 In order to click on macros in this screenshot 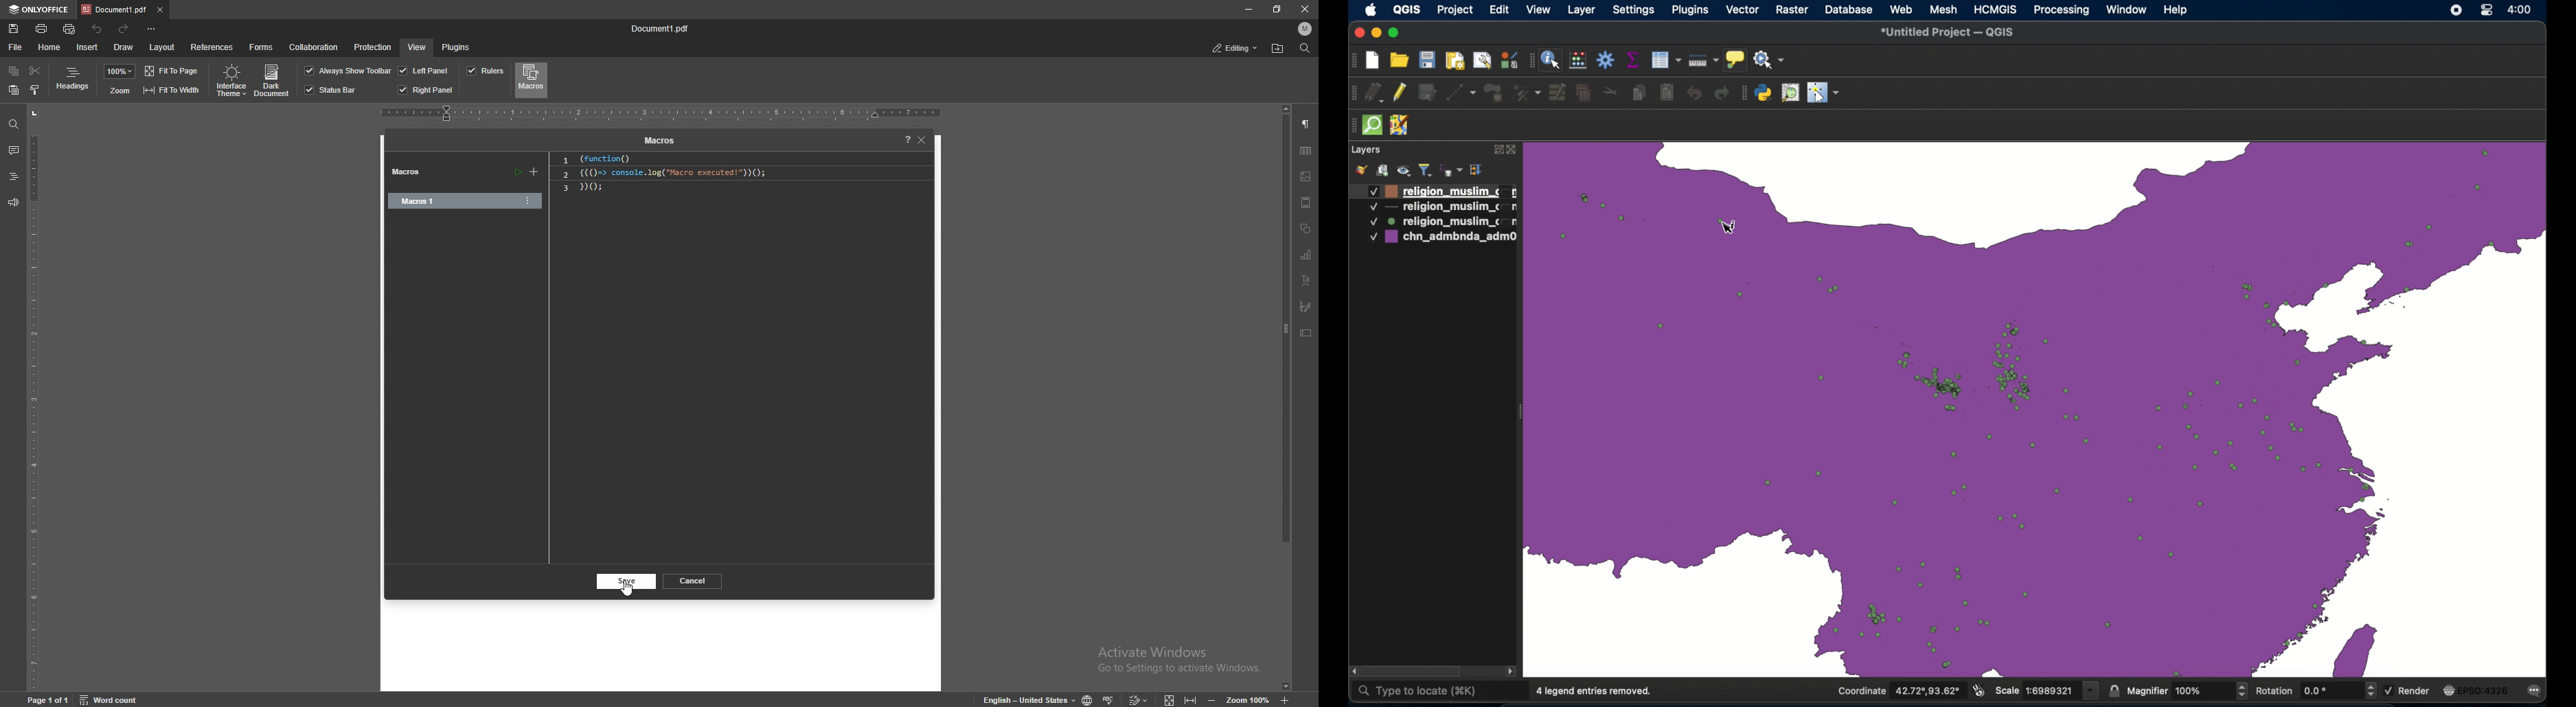, I will do `click(531, 80)`.